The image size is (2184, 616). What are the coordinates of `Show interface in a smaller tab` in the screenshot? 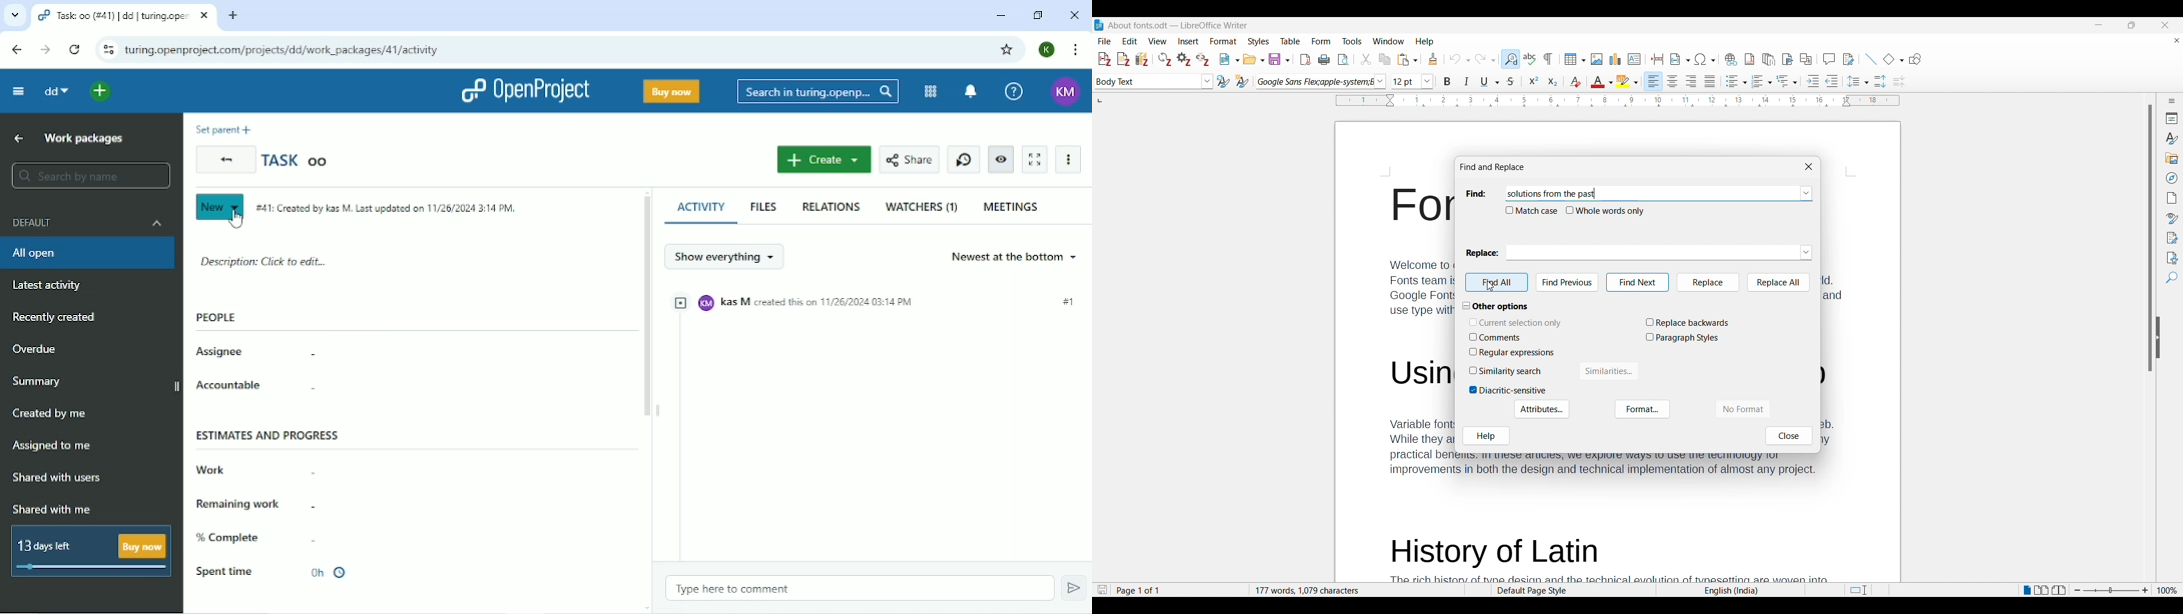 It's located at (2132, 25).